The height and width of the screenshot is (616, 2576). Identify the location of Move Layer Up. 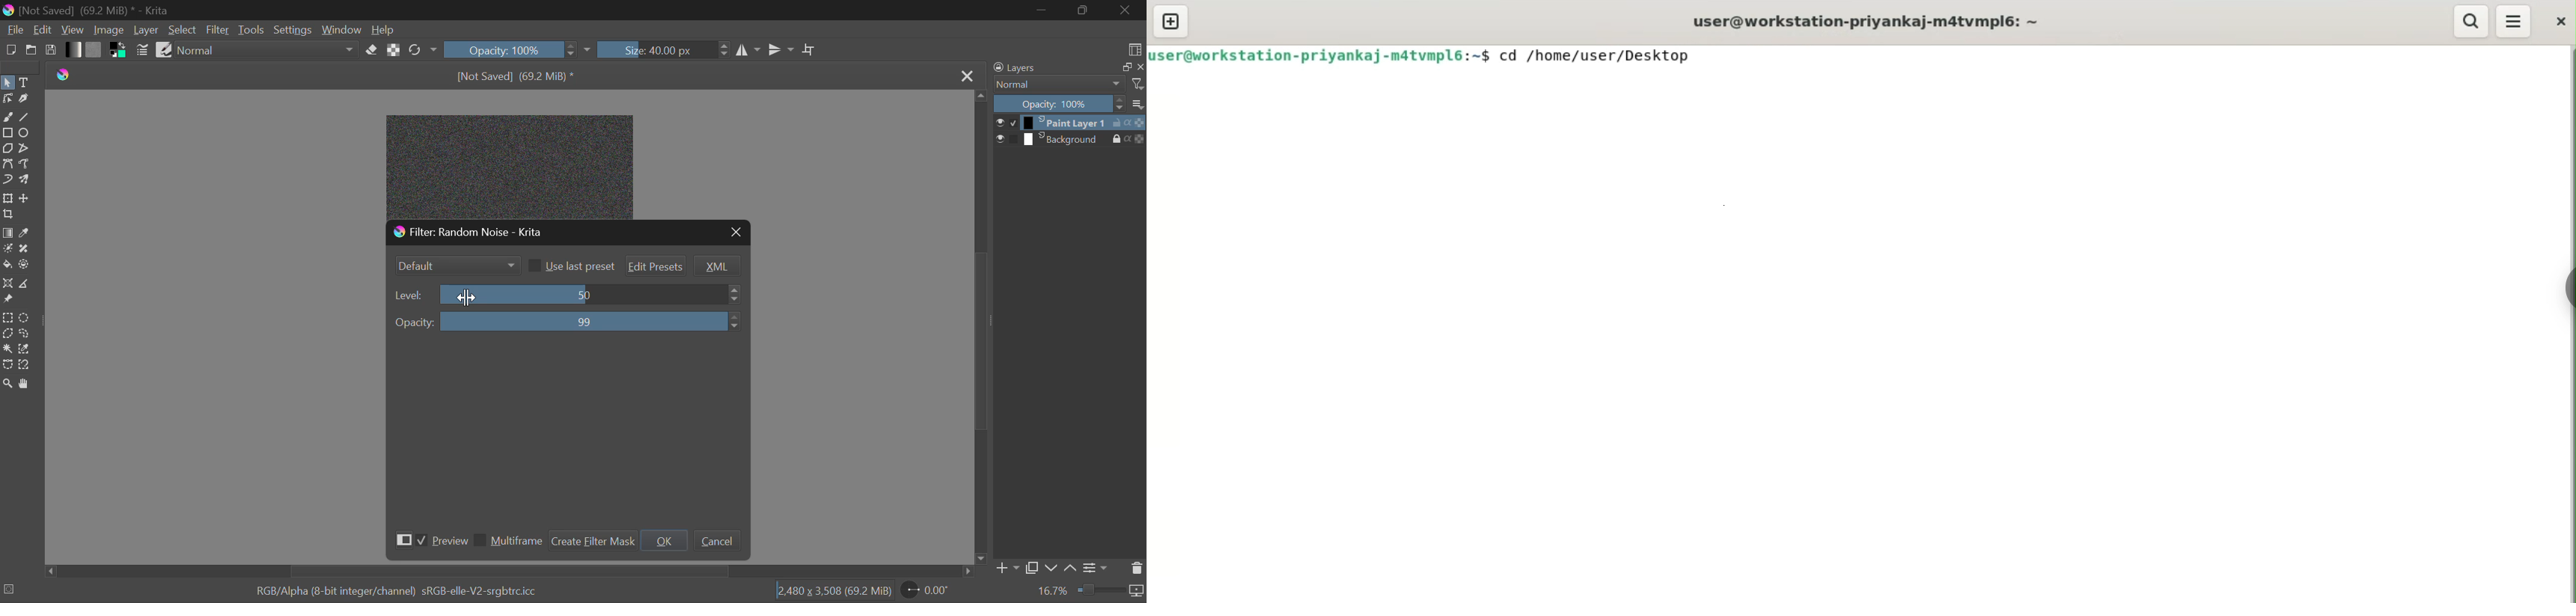
(1069, 567).